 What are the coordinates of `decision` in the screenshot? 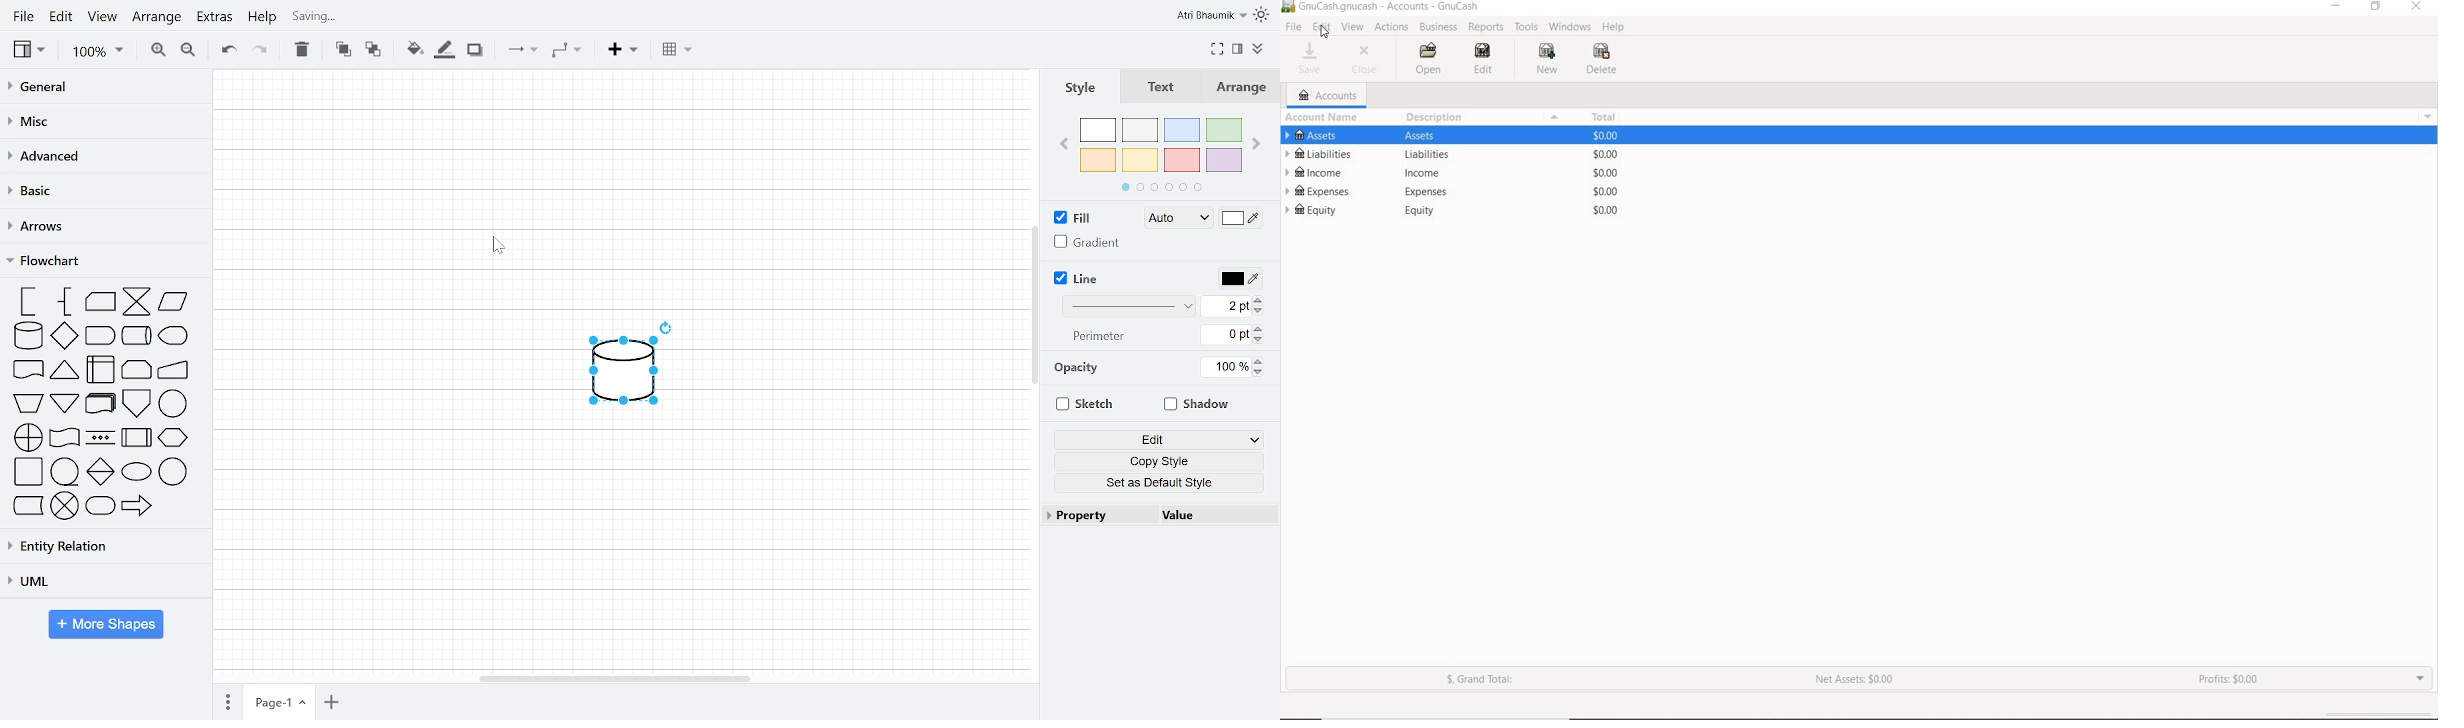 It's located at (66, 336).